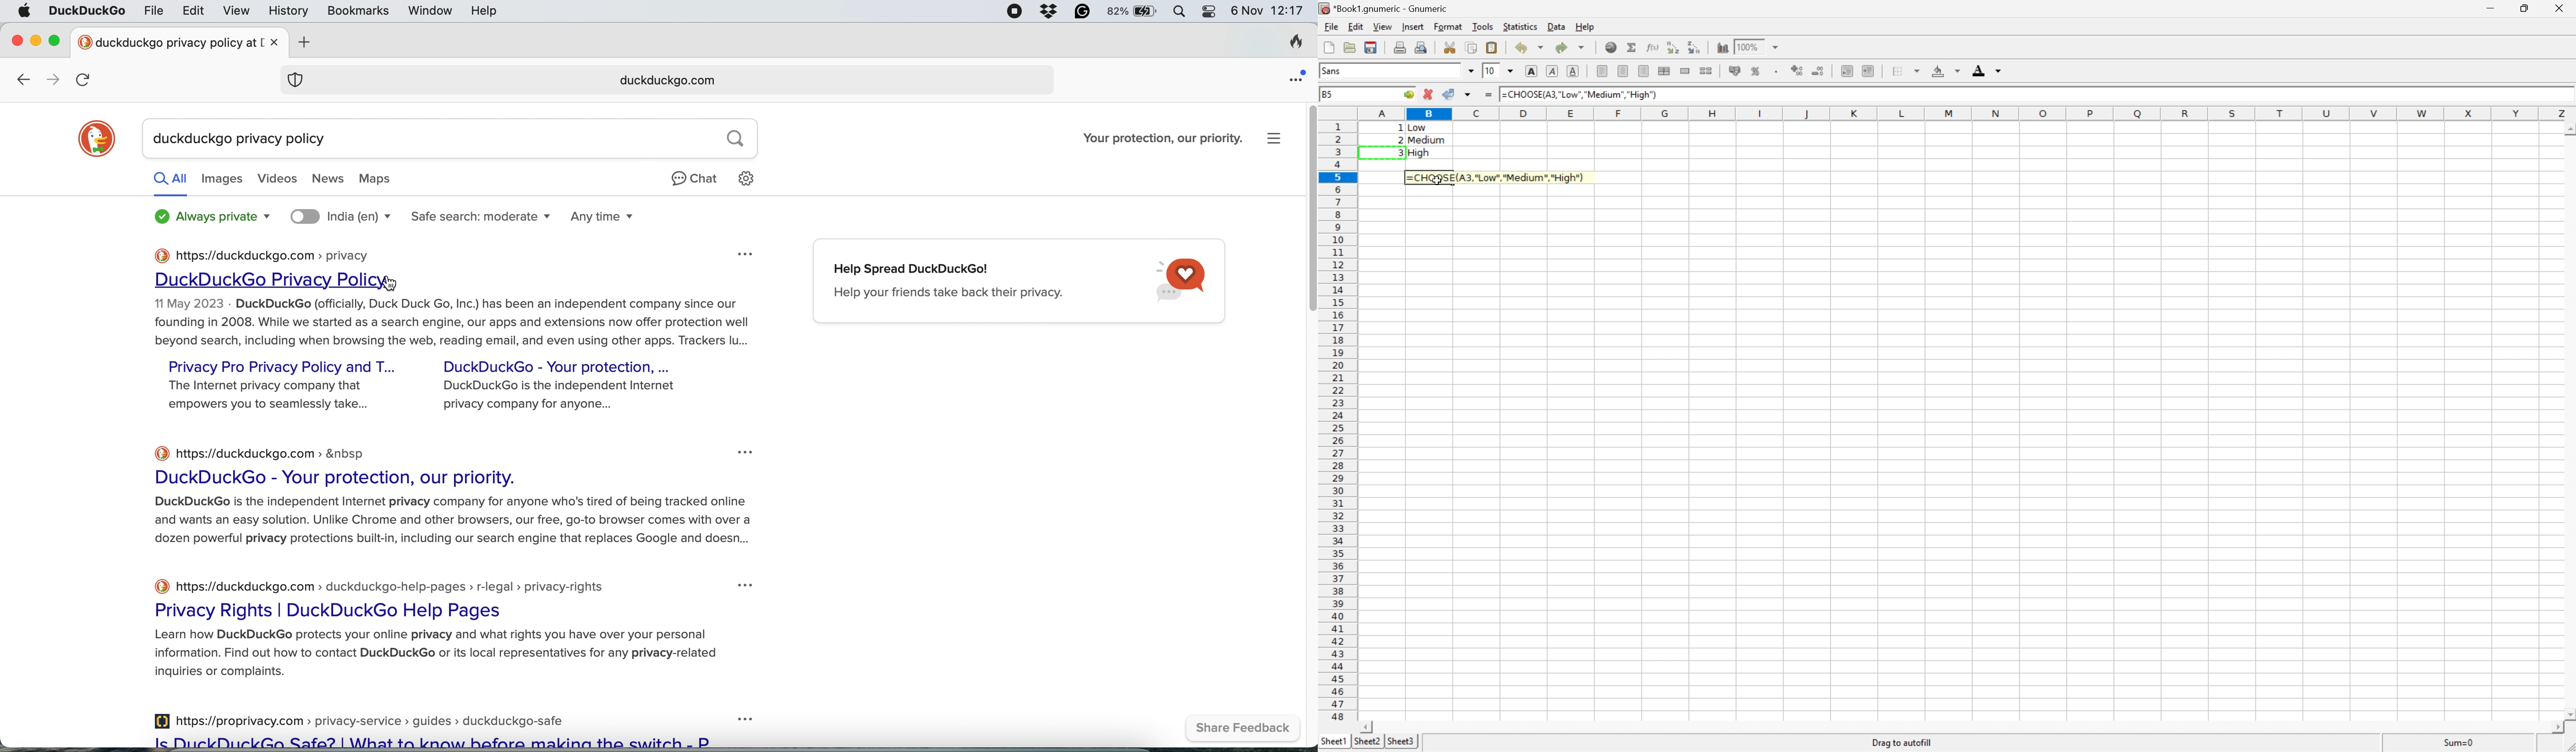  Describe the element at coordinates (98, 137) in the screenshot. I see `duckduckgo logo` at that location.